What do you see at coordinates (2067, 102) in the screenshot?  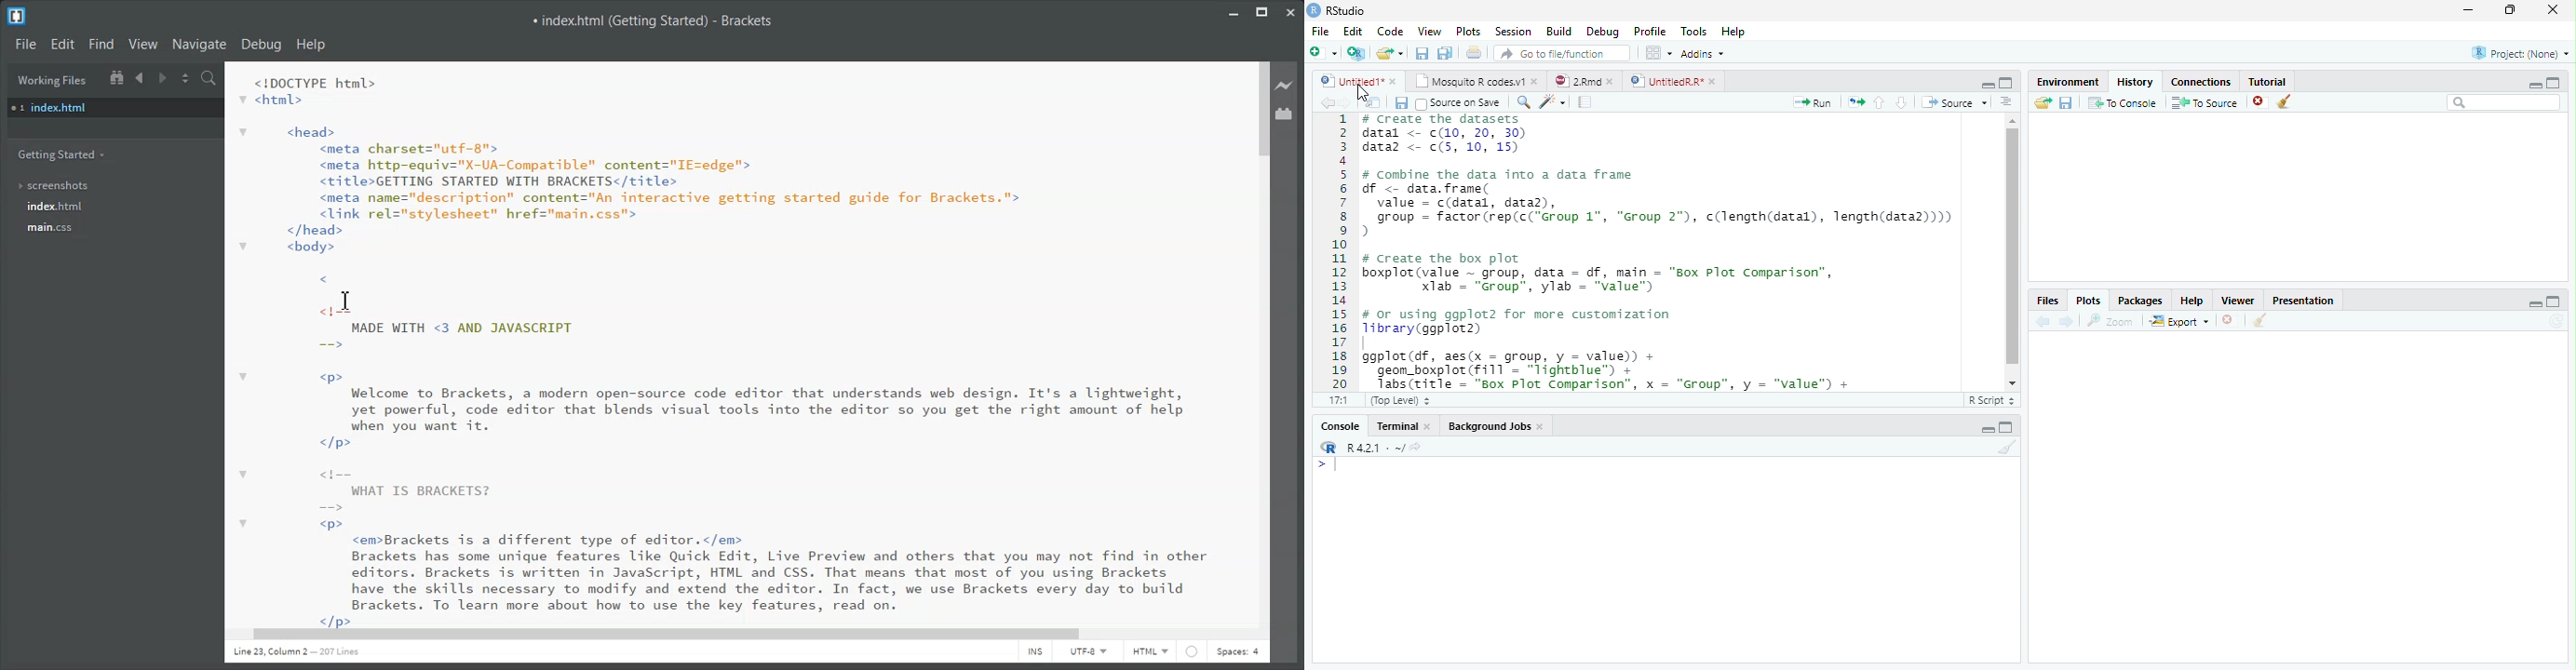 I see `Save history into a file` at bounding box center [2067, 102].